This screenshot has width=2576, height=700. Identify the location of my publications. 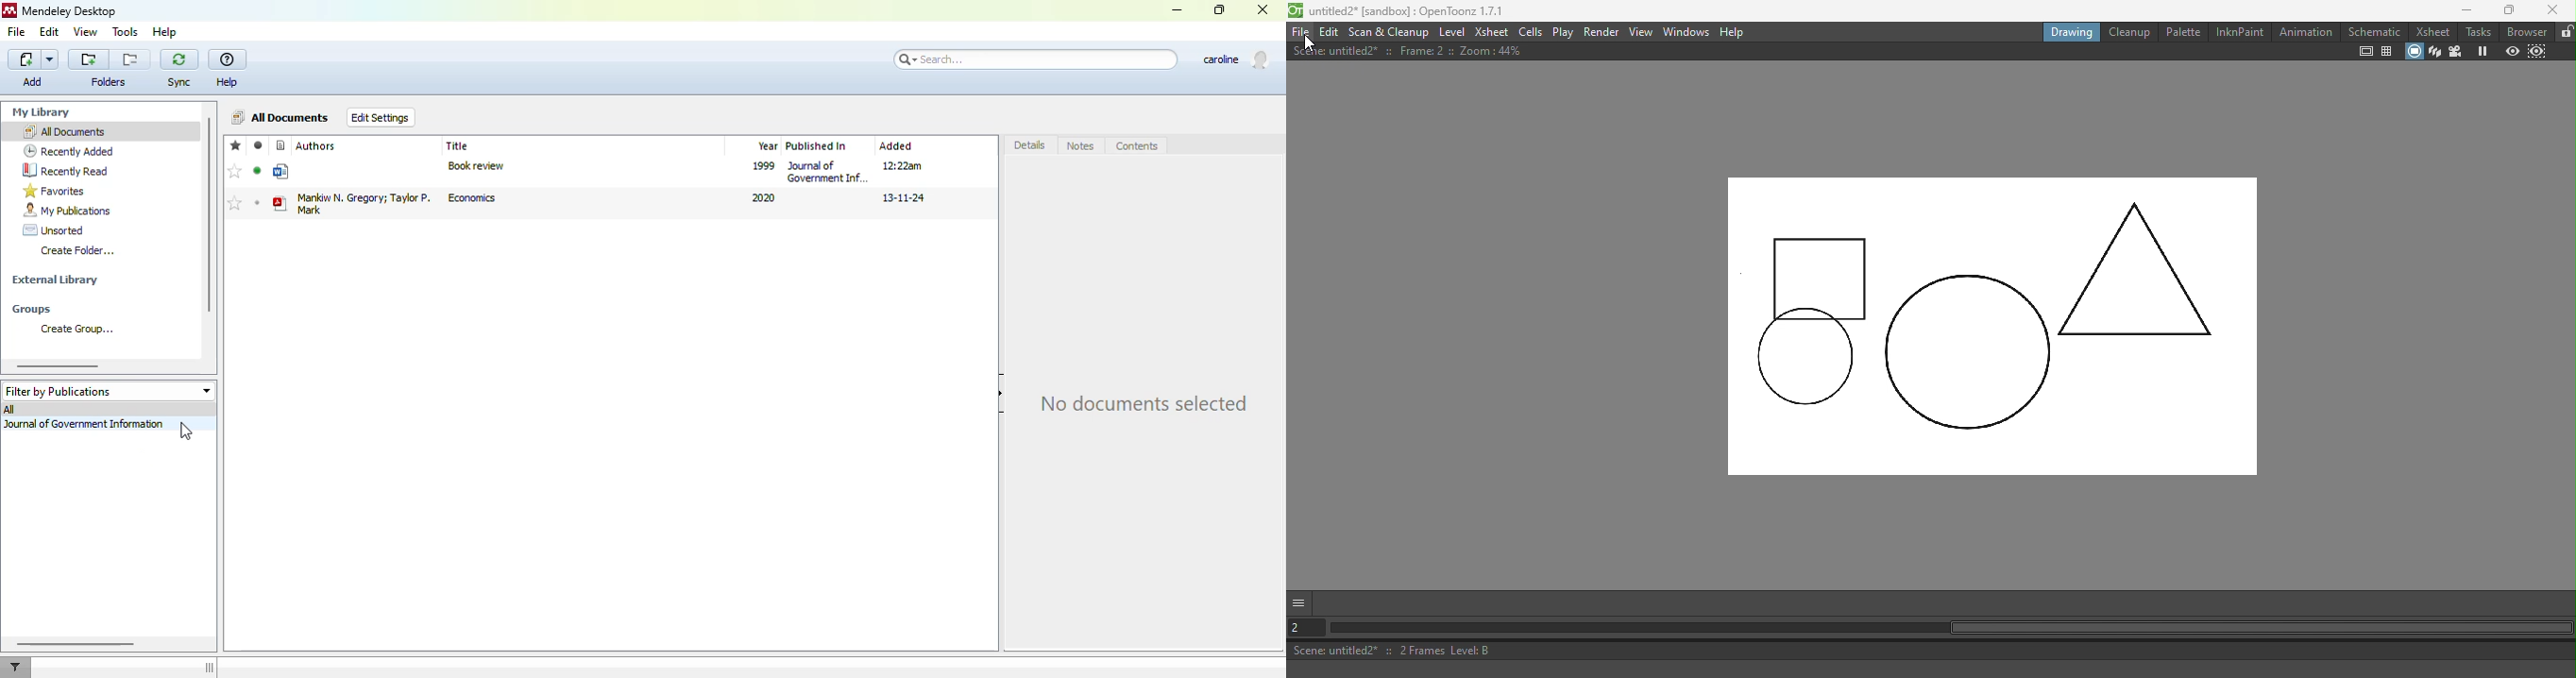
(67, 210).